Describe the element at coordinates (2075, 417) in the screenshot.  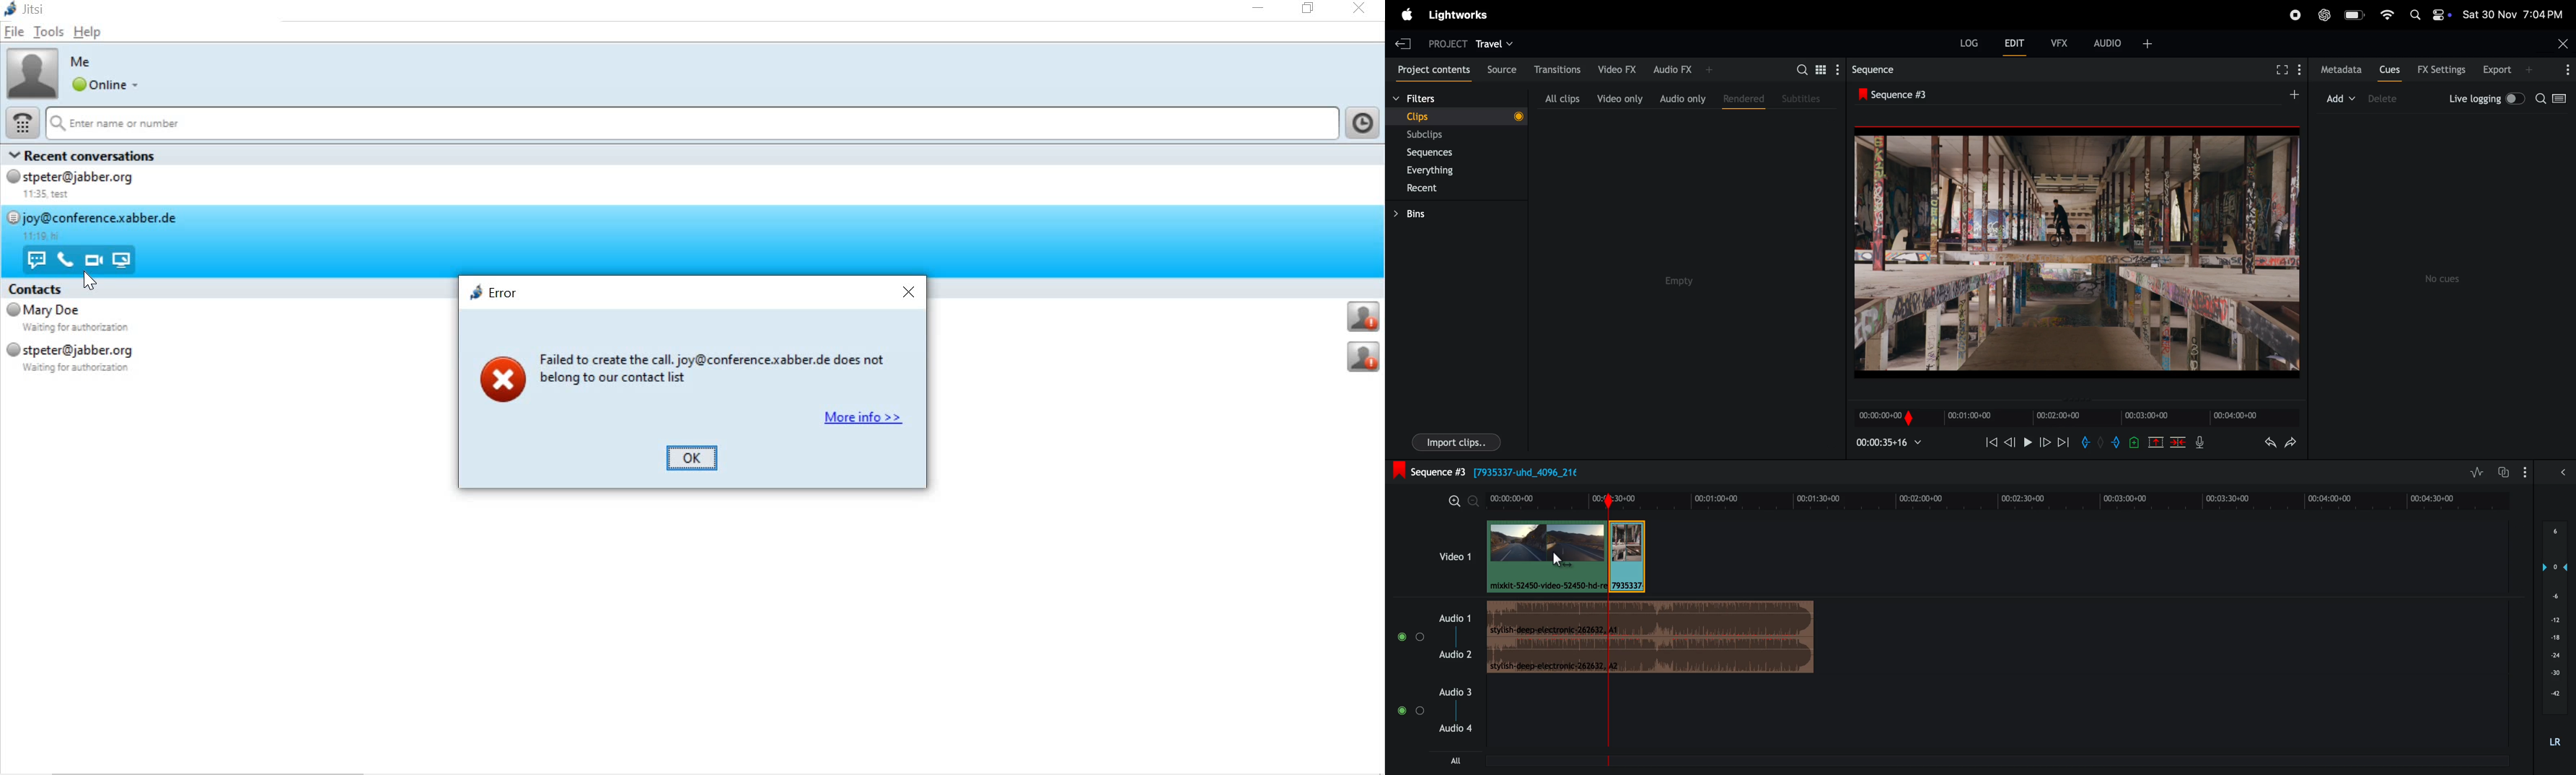
I see `time frame` at that location.